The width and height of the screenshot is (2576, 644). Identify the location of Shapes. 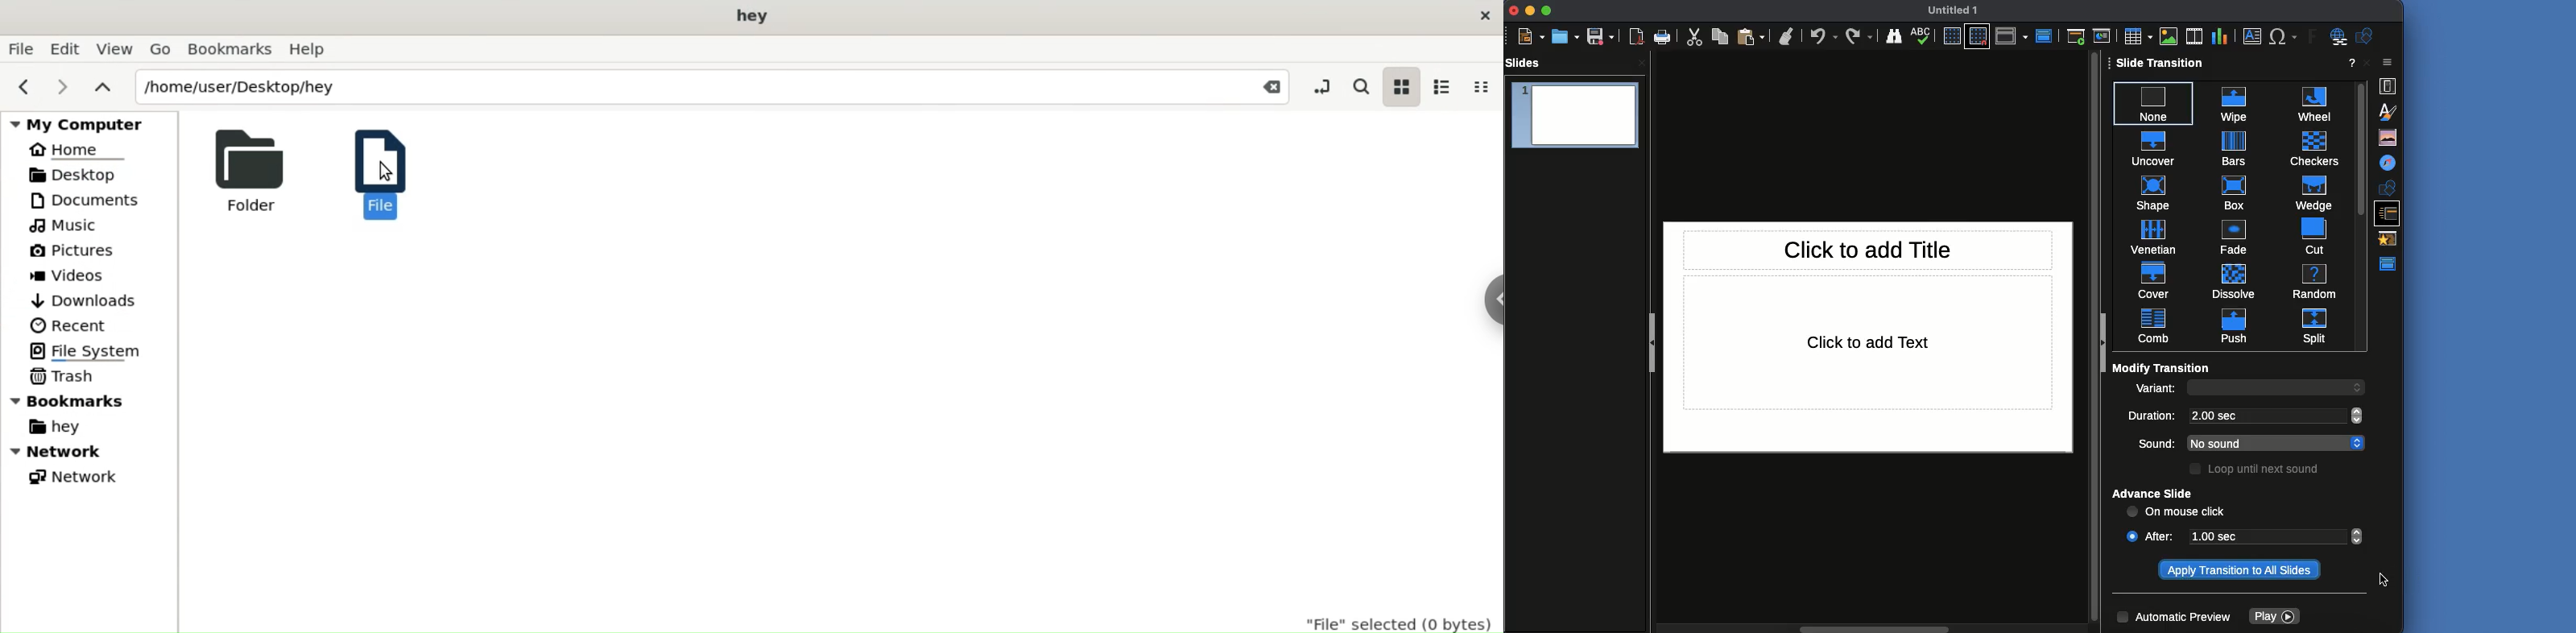
(2366, 35).